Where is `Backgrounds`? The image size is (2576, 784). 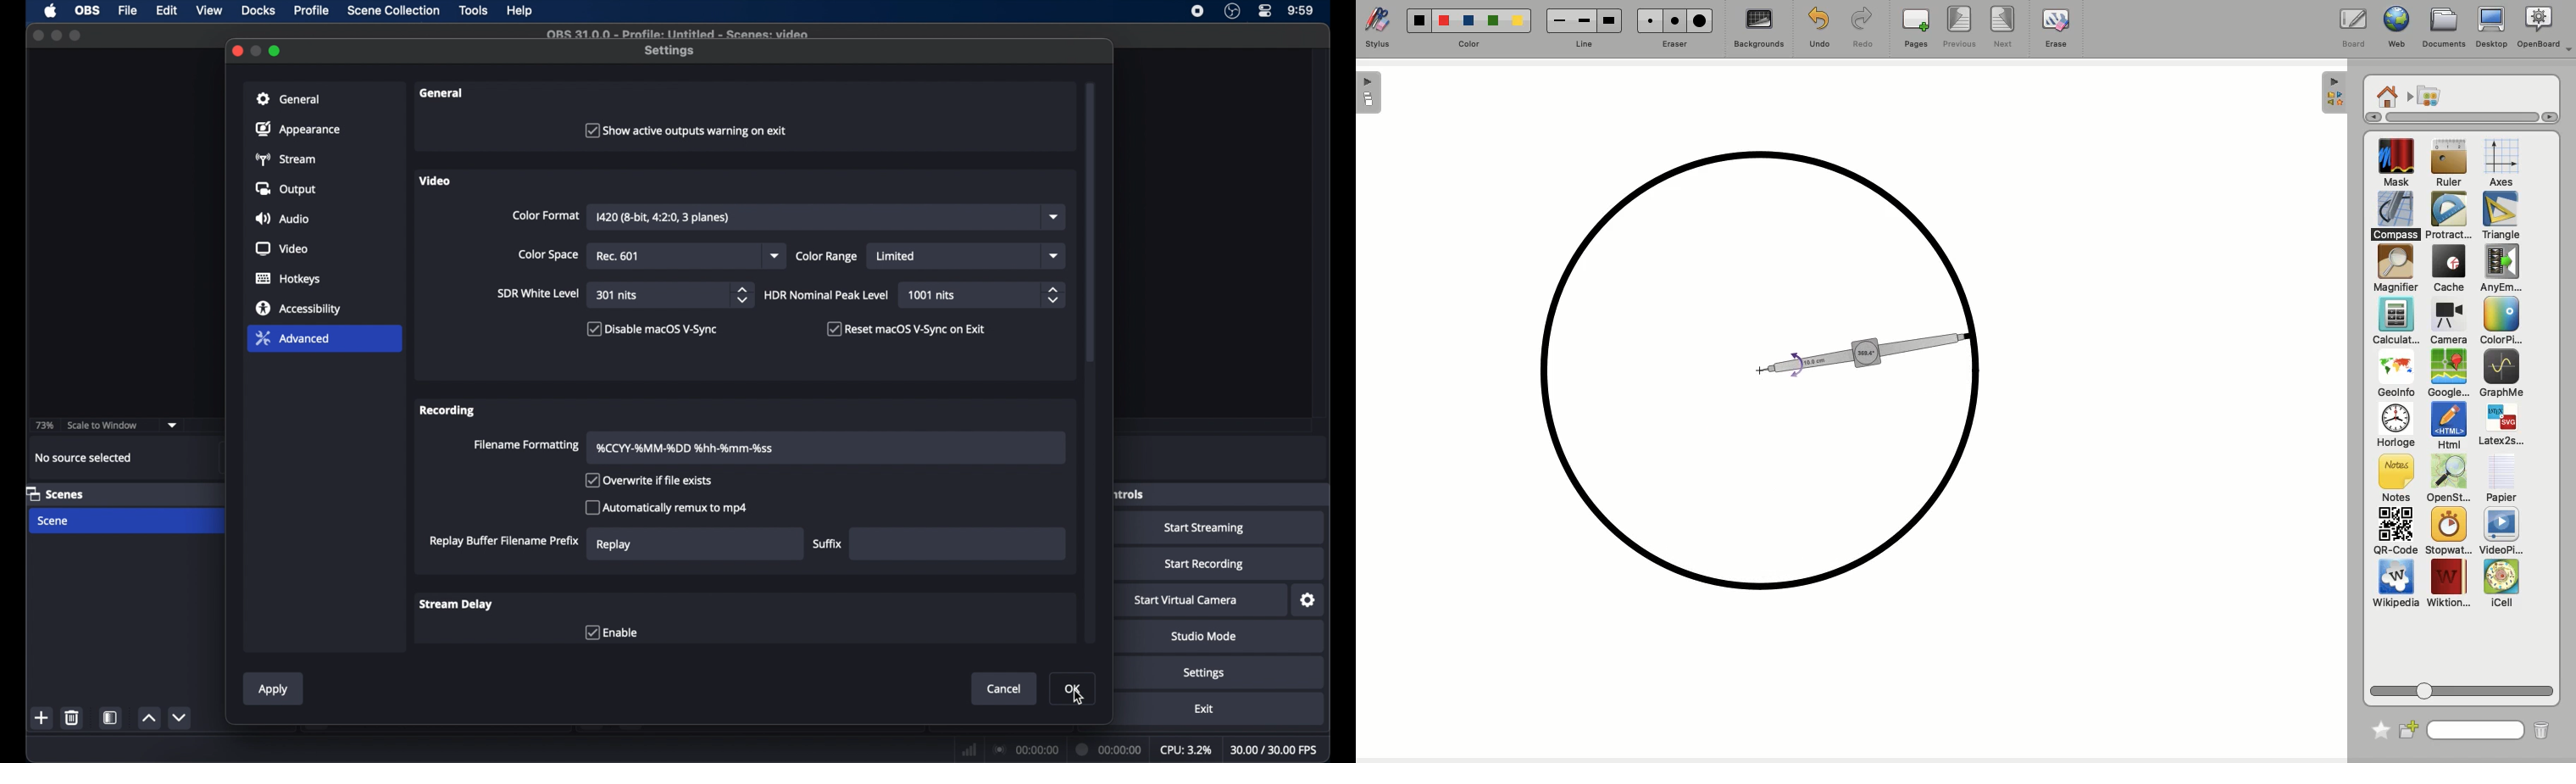
Backgrounds is located at coordinates (1757, 31).